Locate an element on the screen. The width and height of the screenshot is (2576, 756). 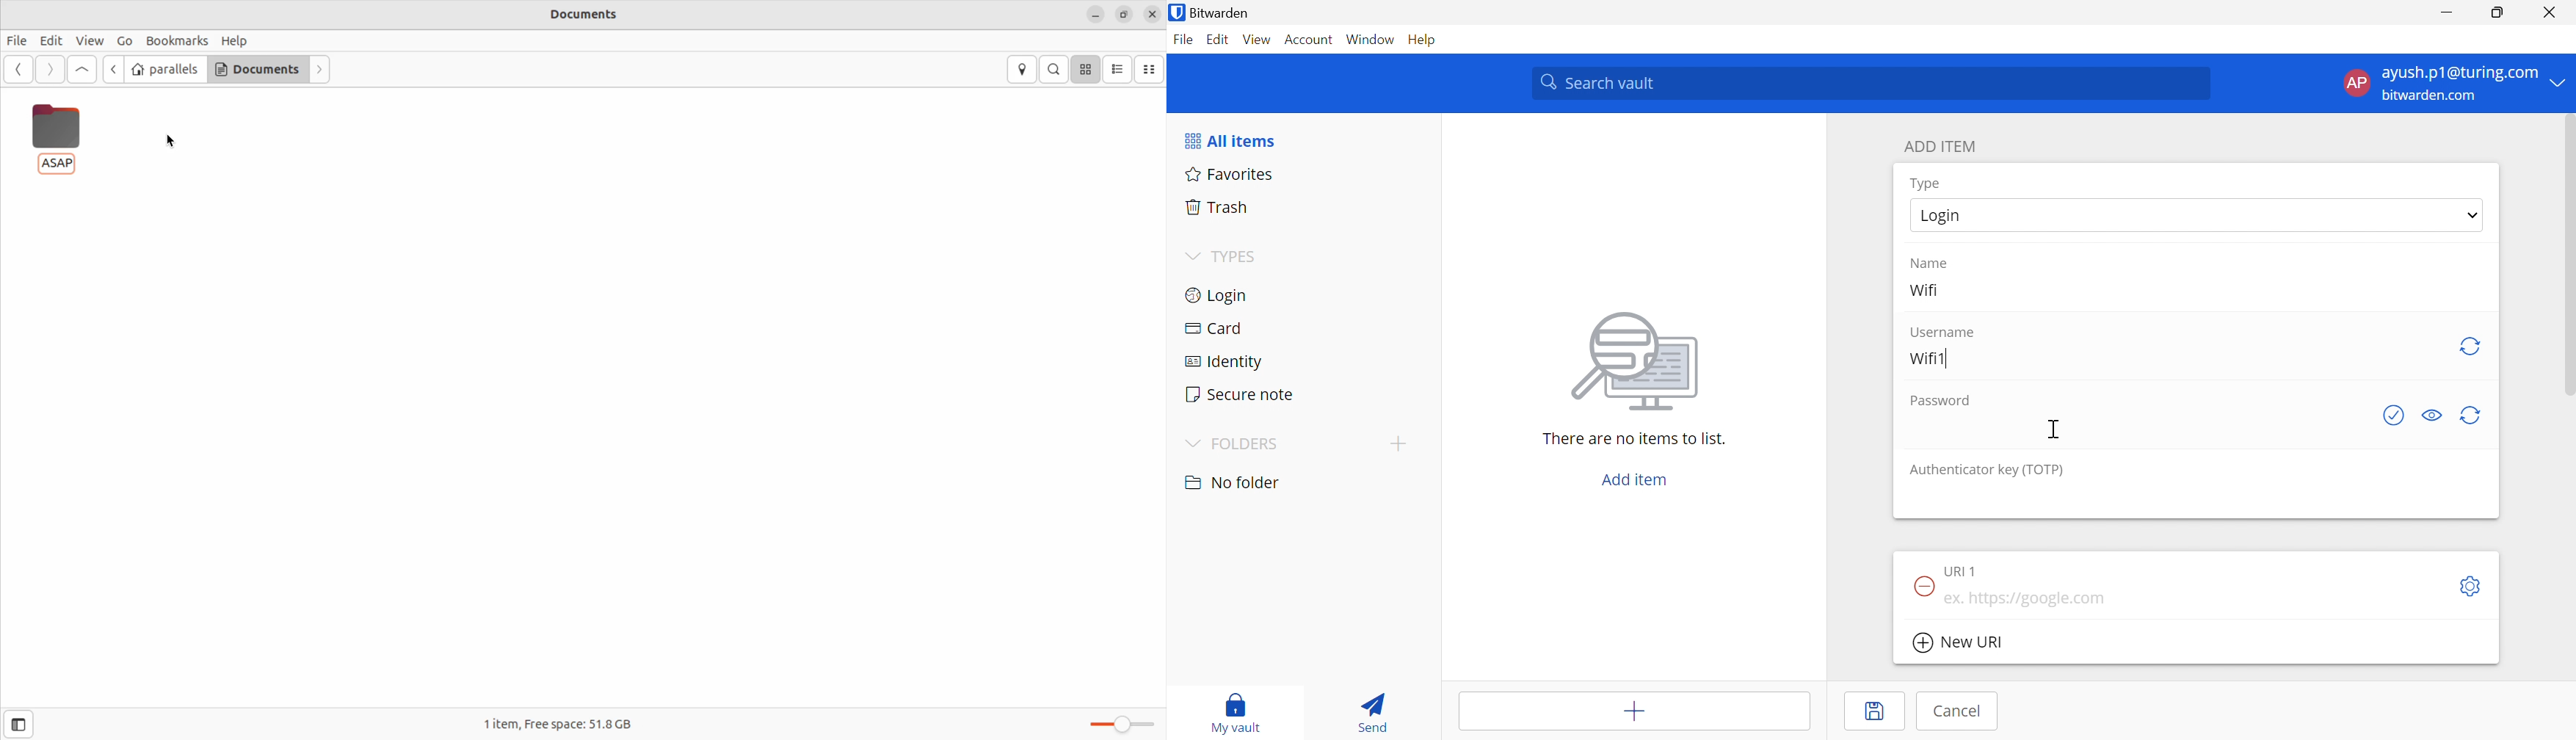
Favorites is located at coordinates (1227, 173).